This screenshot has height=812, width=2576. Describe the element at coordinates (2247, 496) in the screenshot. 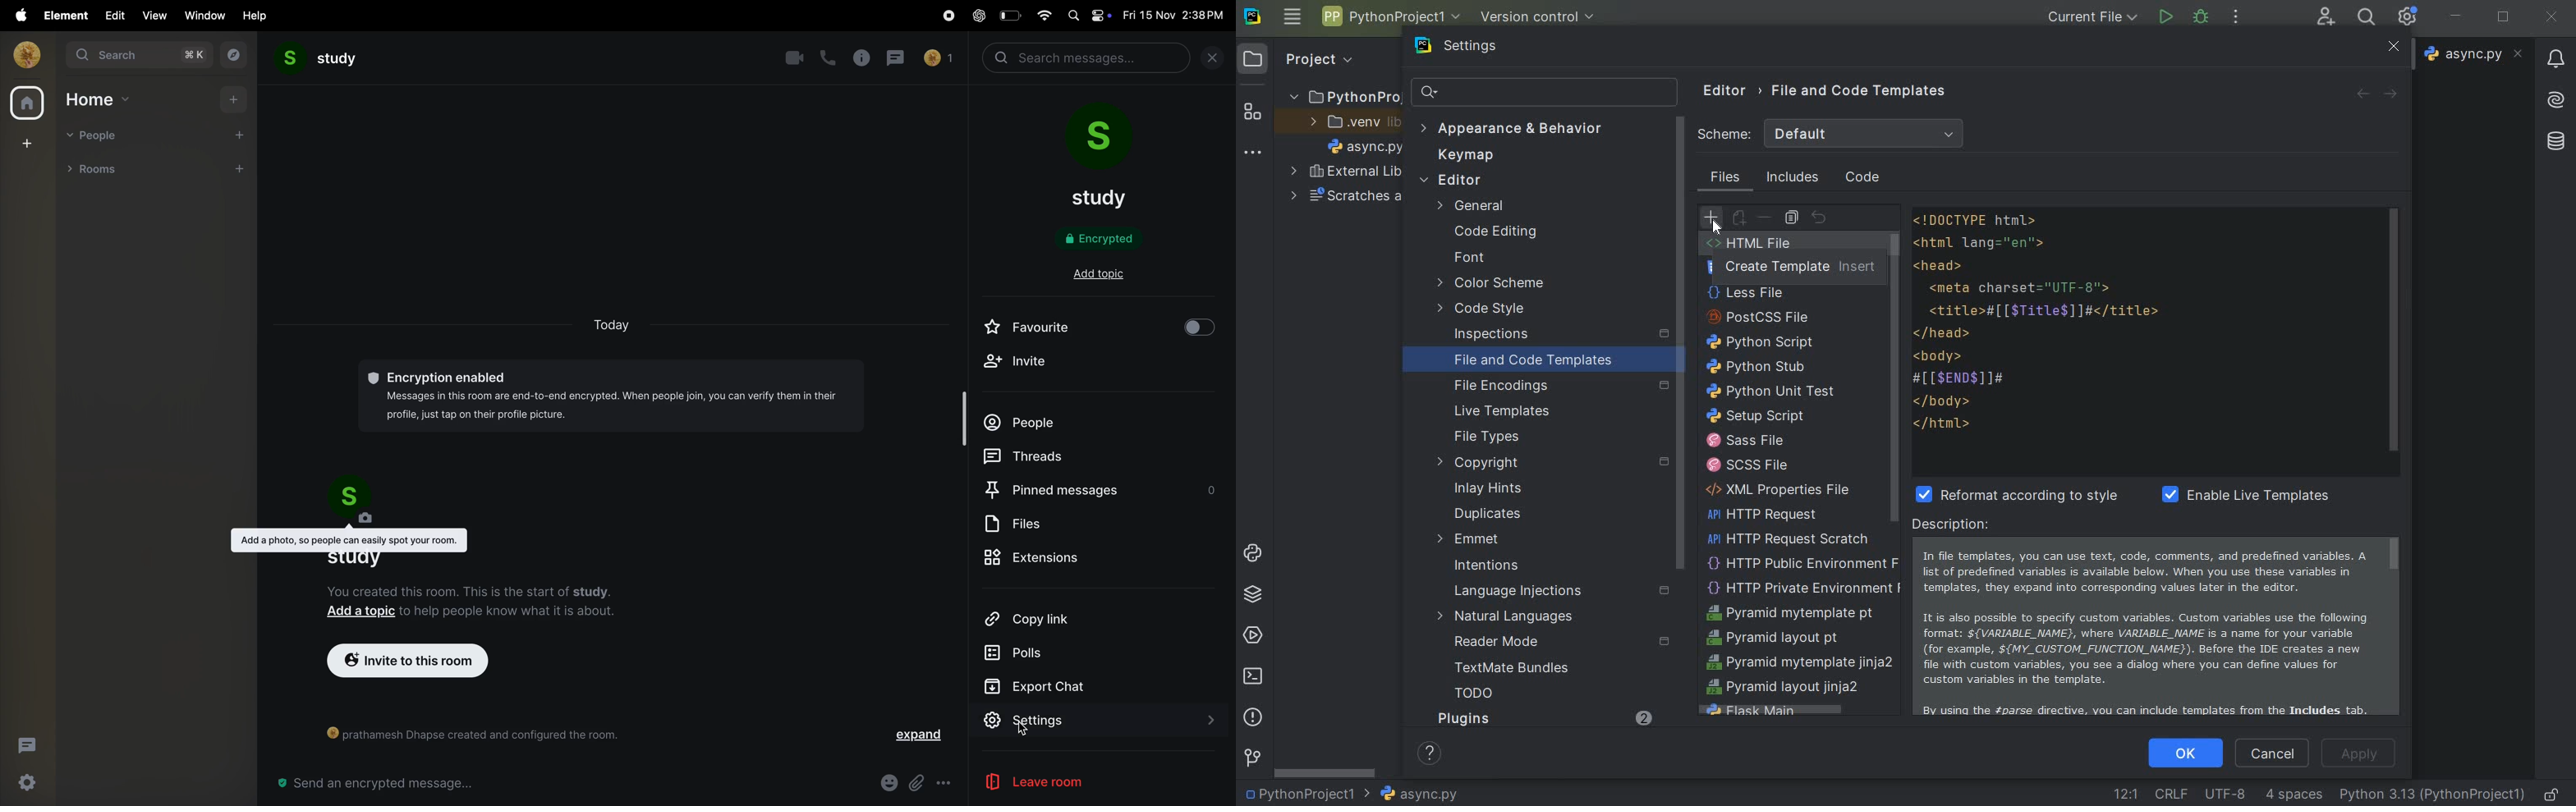

I see `enable live template` at that location.